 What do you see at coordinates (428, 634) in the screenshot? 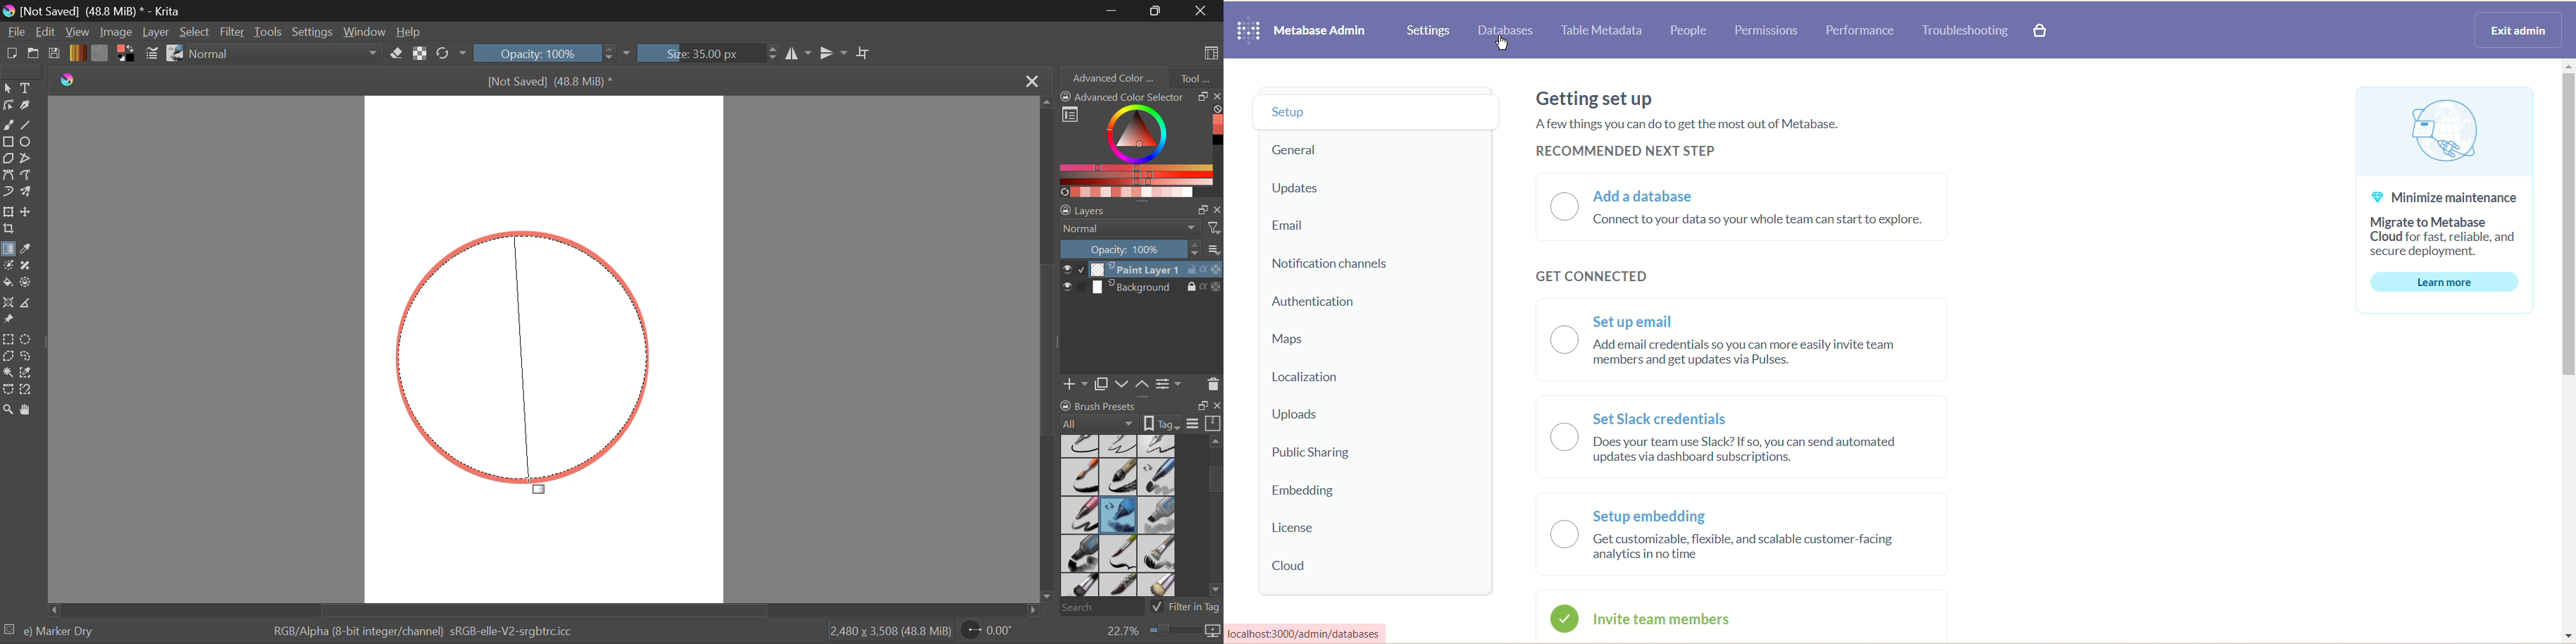
I see `Color Display Info` at bounding box center [428, 634].